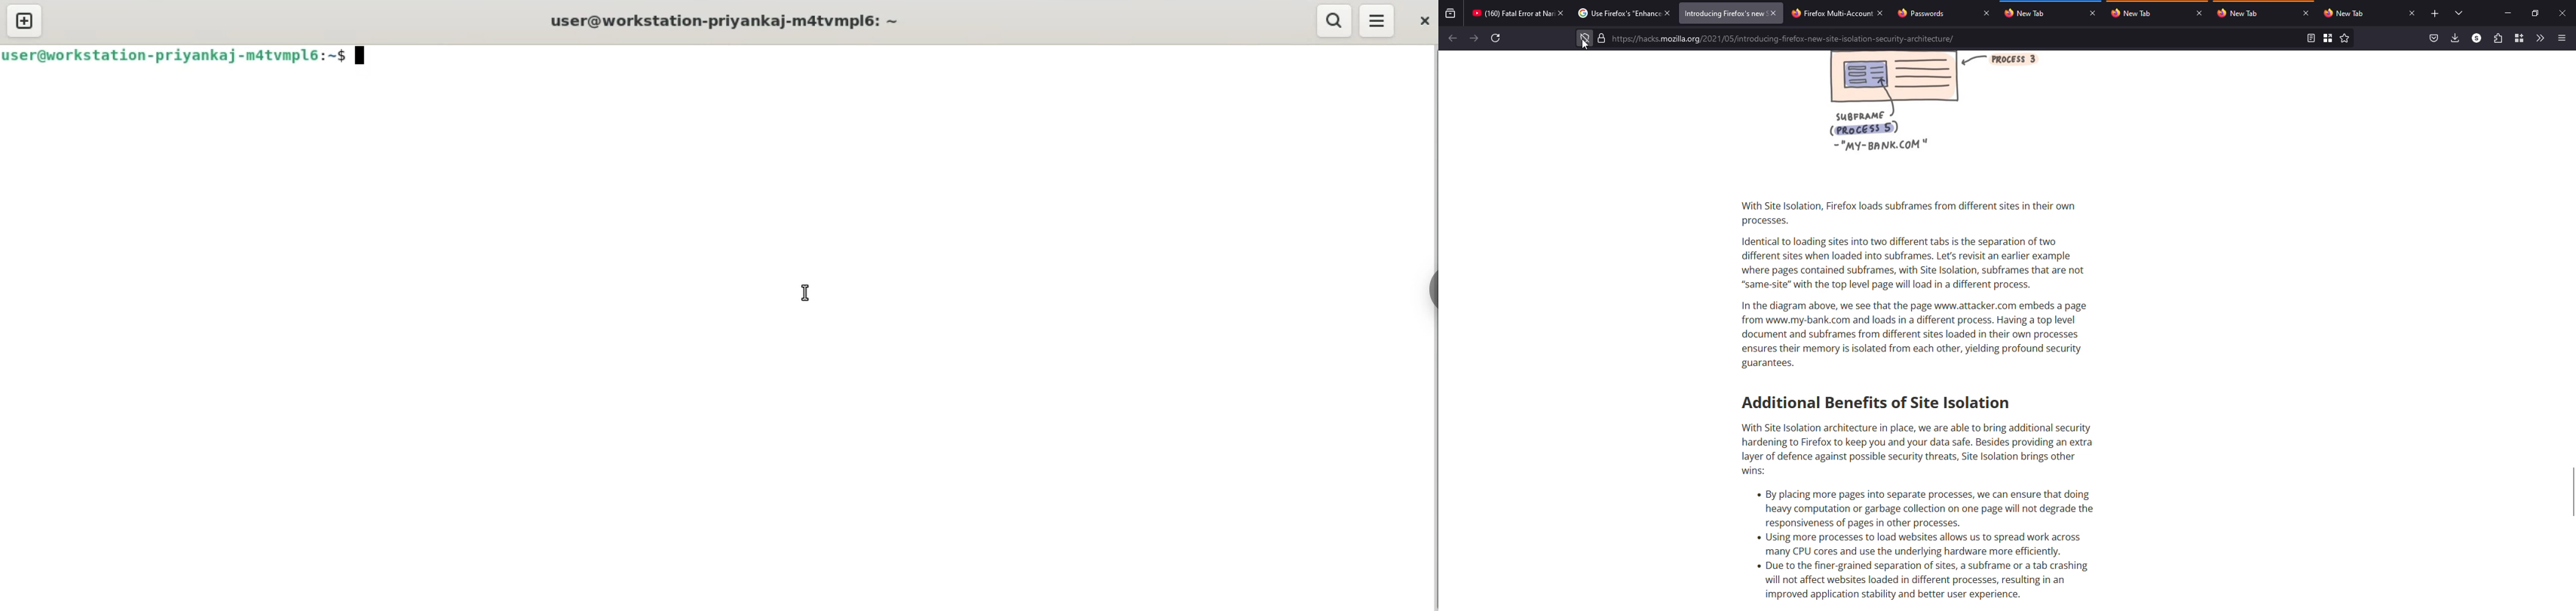 The width and height of the screenshot is (2576, 616). Describe the element at coordinates (1669, 12) in the screenshot. I see `close` at that location.